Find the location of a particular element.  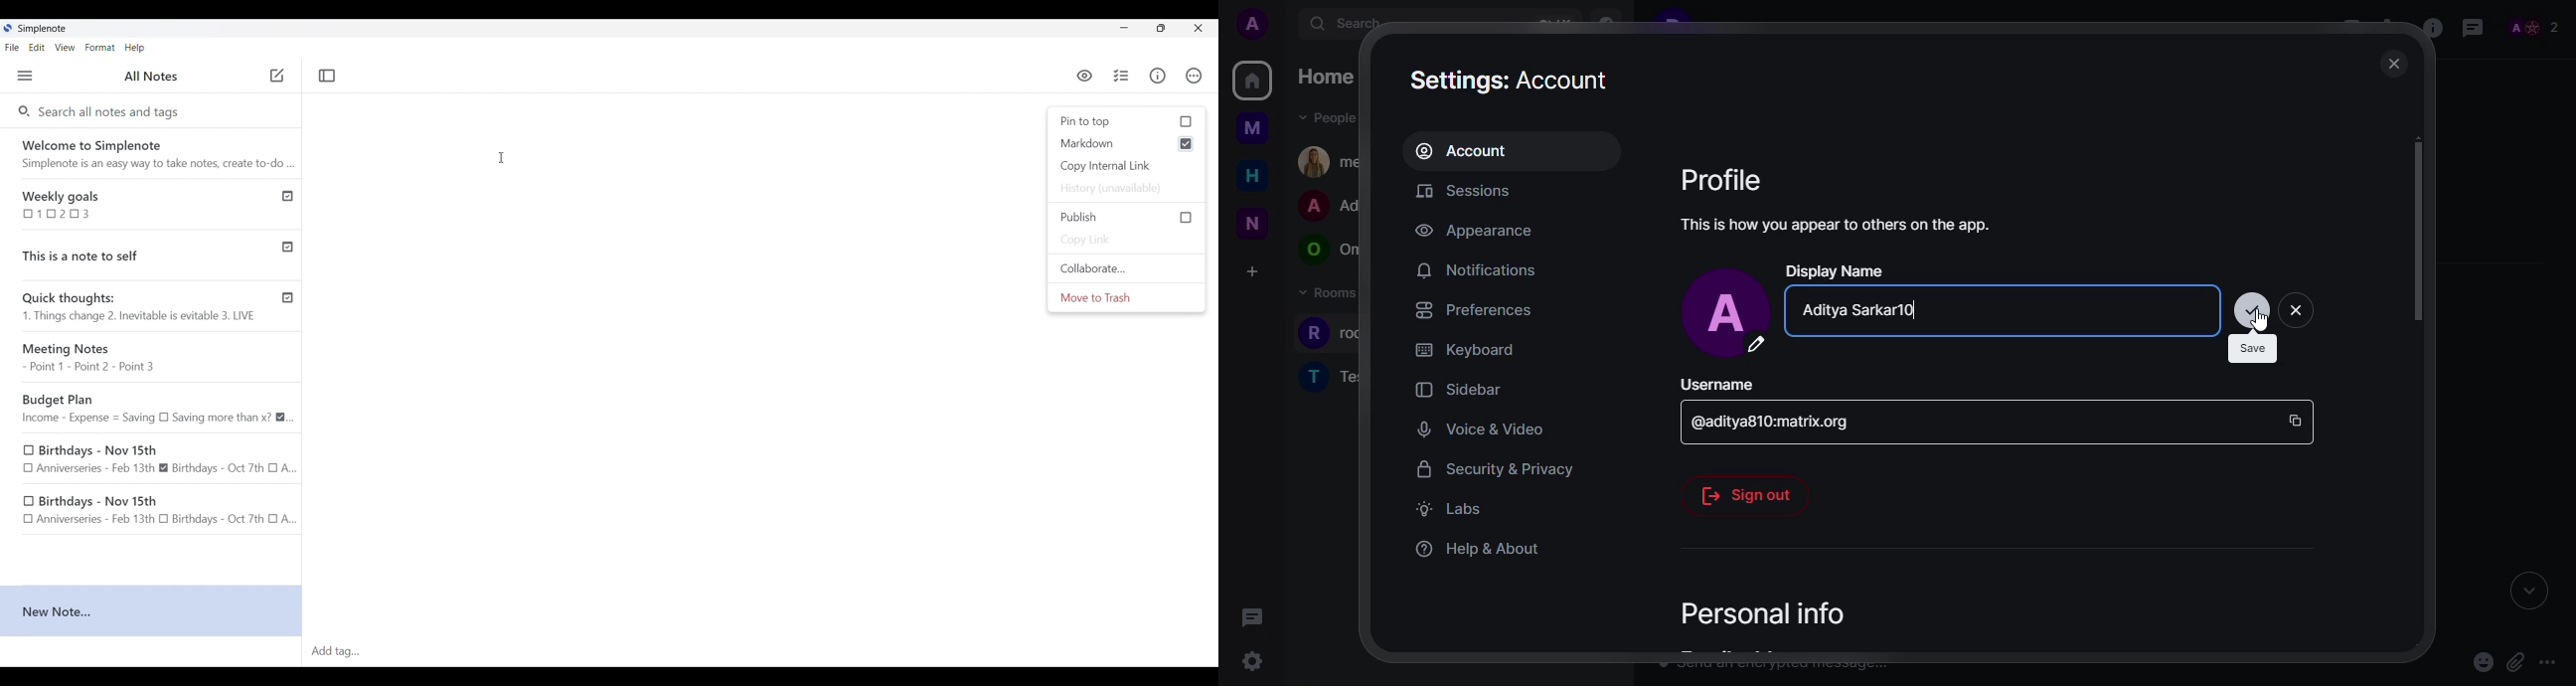

appearance is located at coordinates (1476, 231).